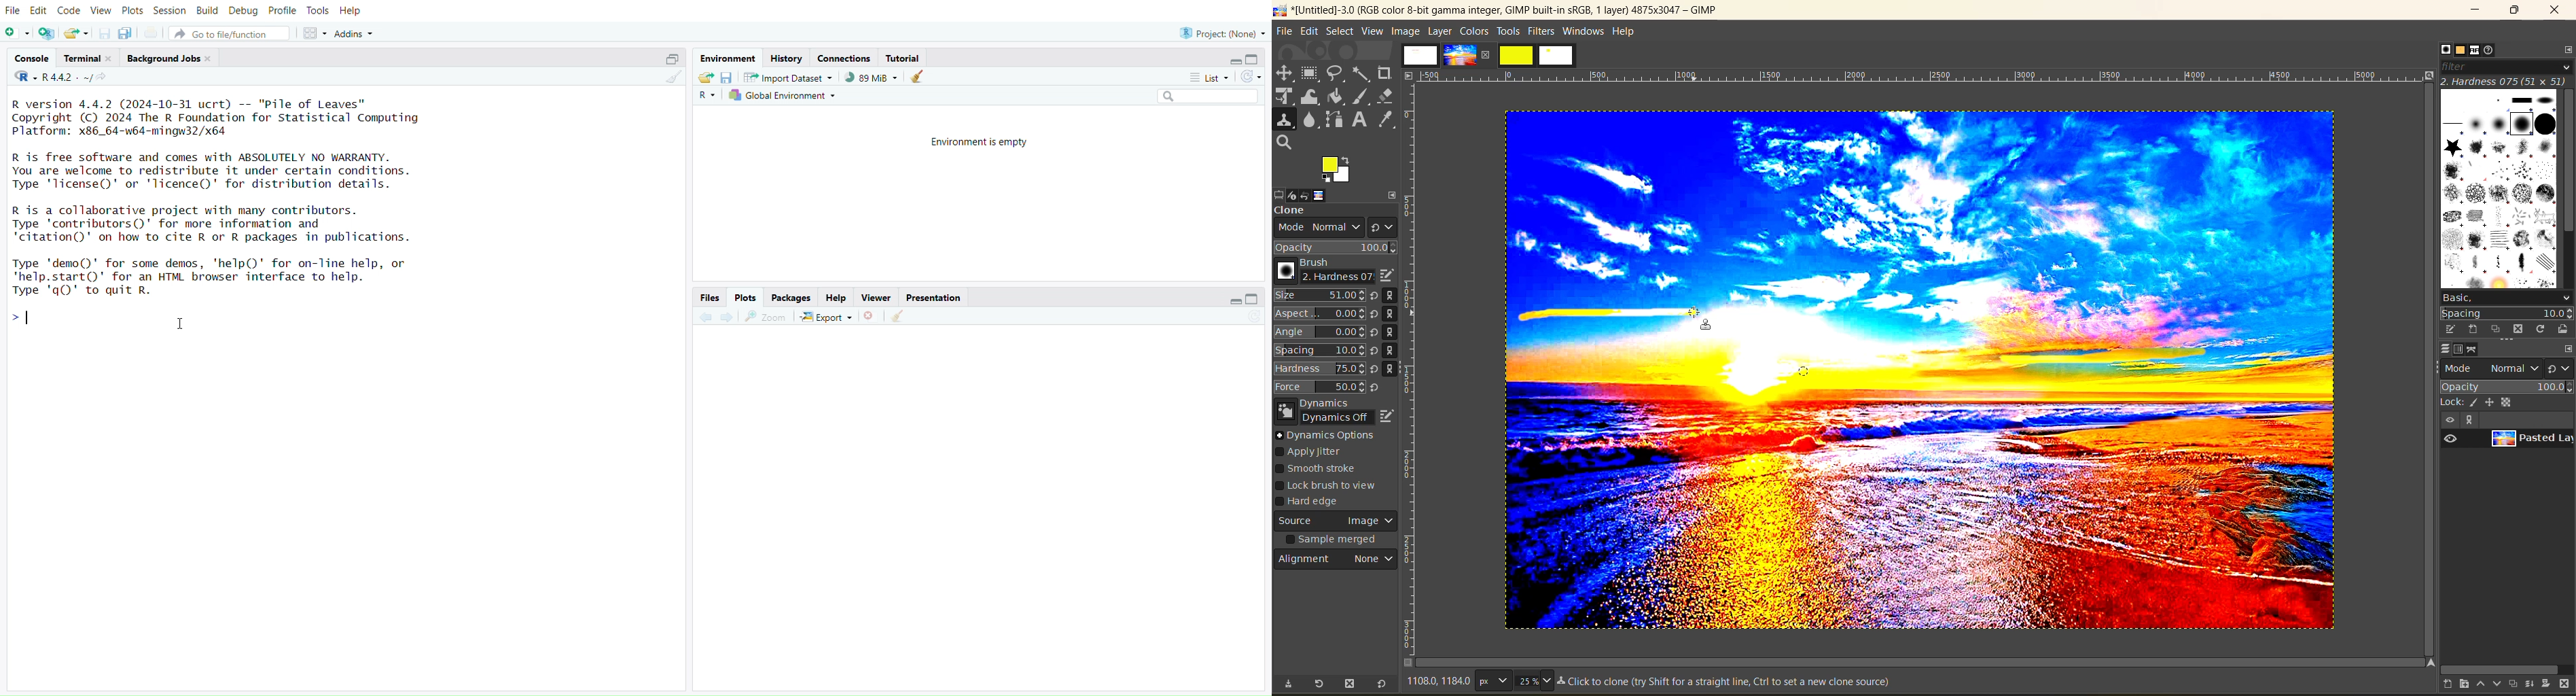 This screenshot has height=700, width=2576. What do you see at coordinates (711, 95) in the screenshot?
I see `R` at bounding box center [711, 95].